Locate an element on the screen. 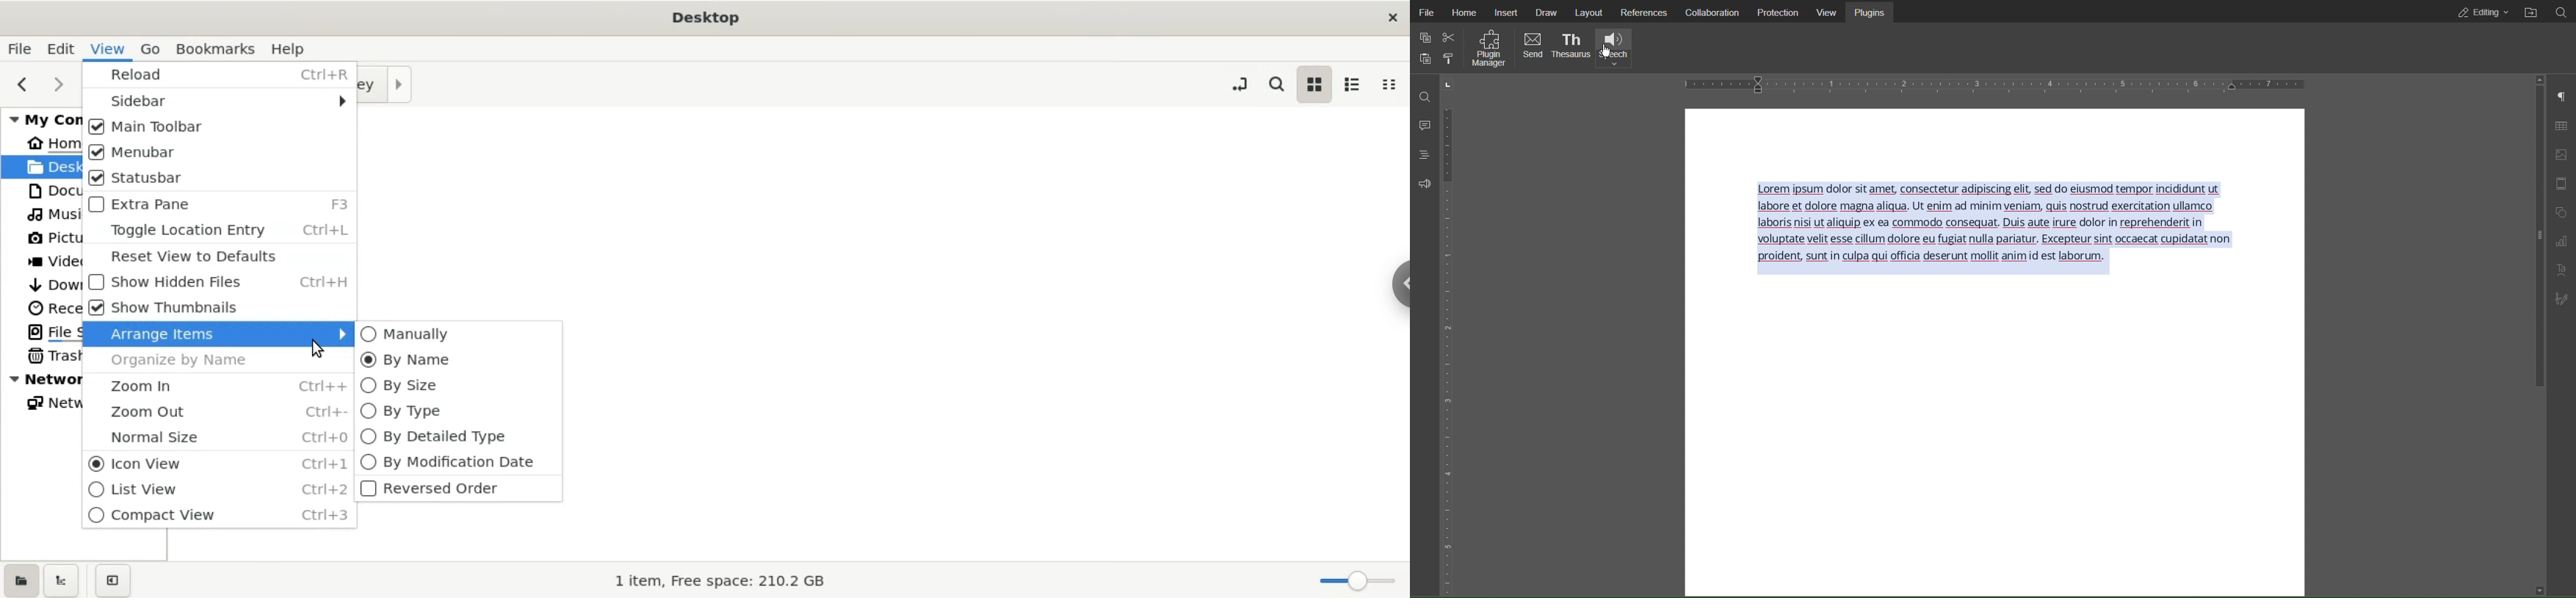 The width and height of the screenshot is (2576, 616). Layout is located at coordinates (1593, 12).